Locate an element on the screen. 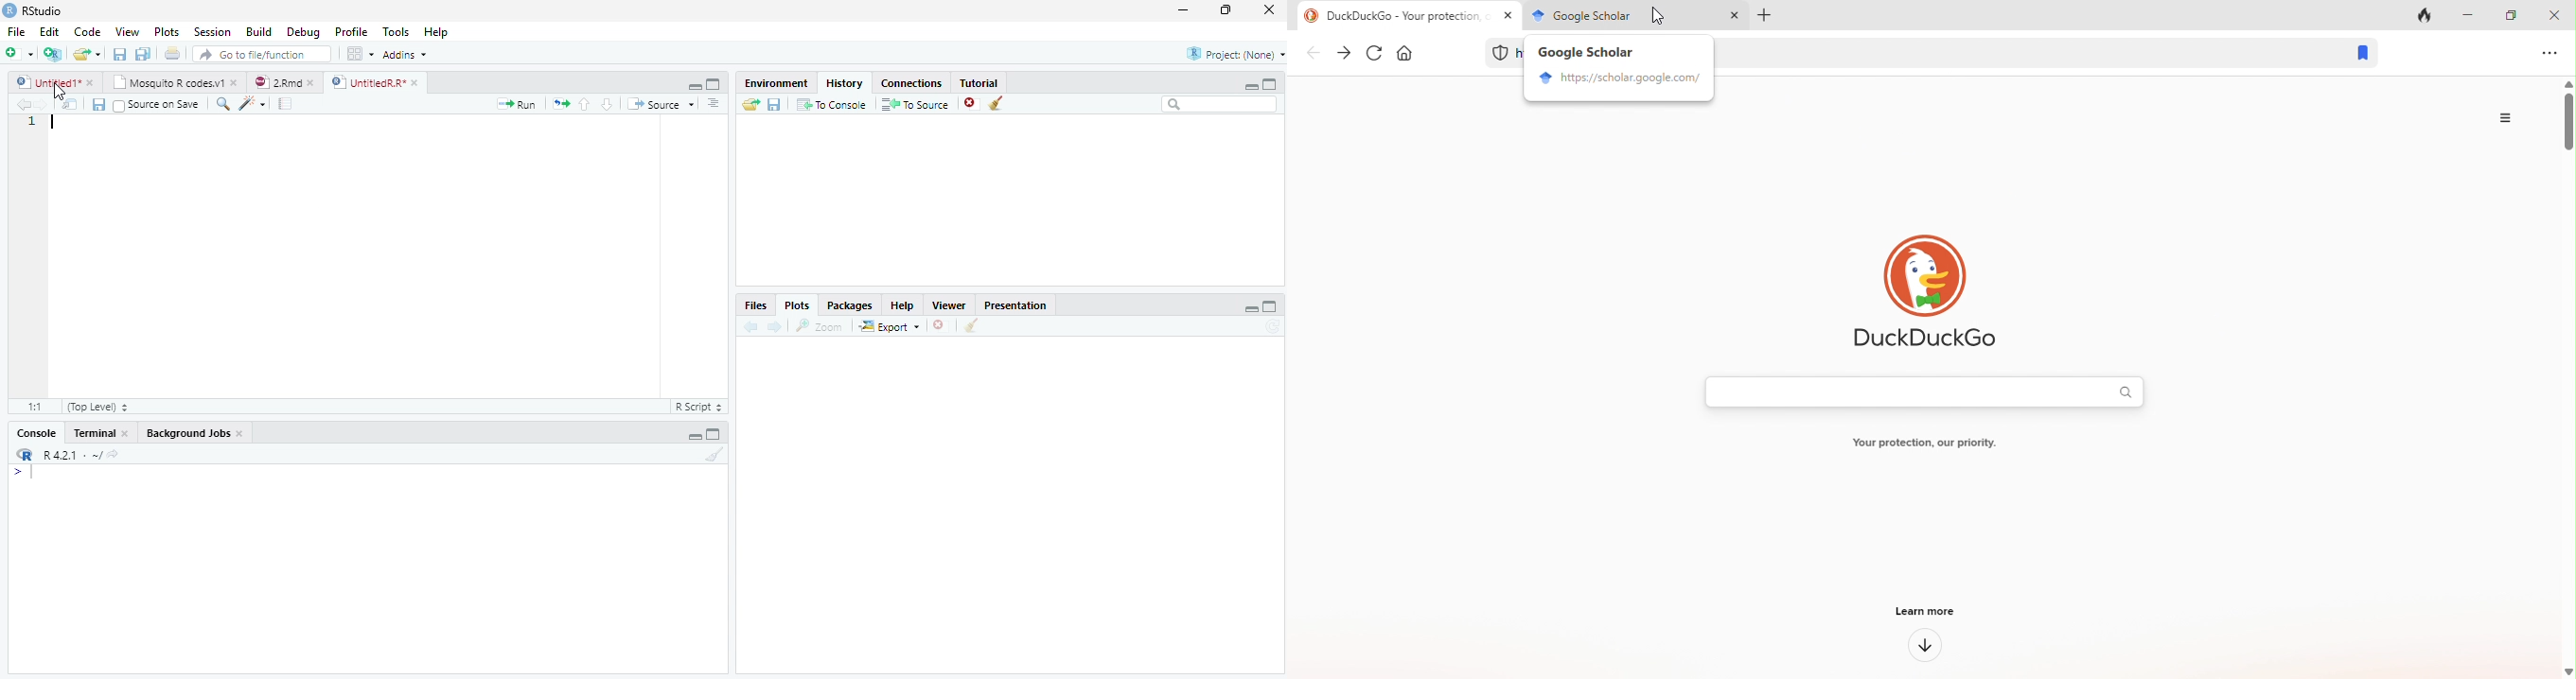 The width and height of the screenshot is (2576, 700). Plots is located at coordinates (797, 305).